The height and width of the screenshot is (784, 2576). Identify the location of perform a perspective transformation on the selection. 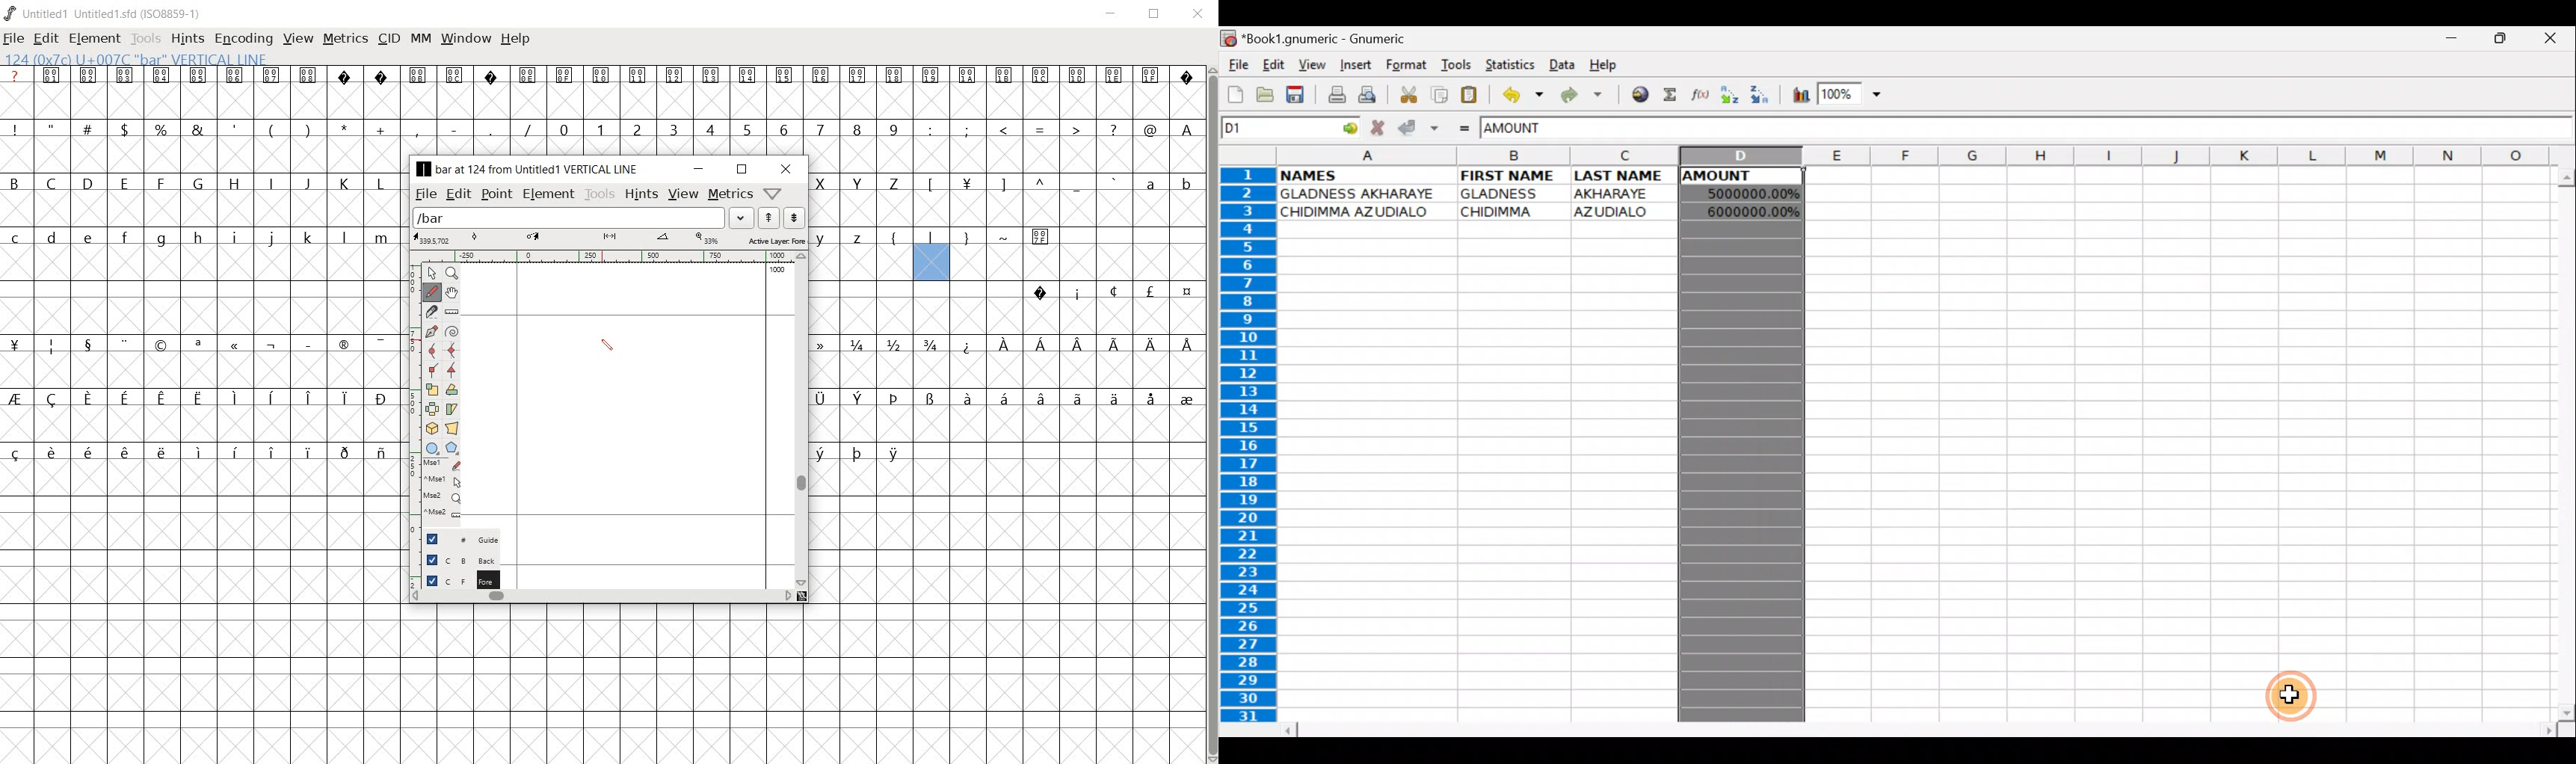
(452, 428).